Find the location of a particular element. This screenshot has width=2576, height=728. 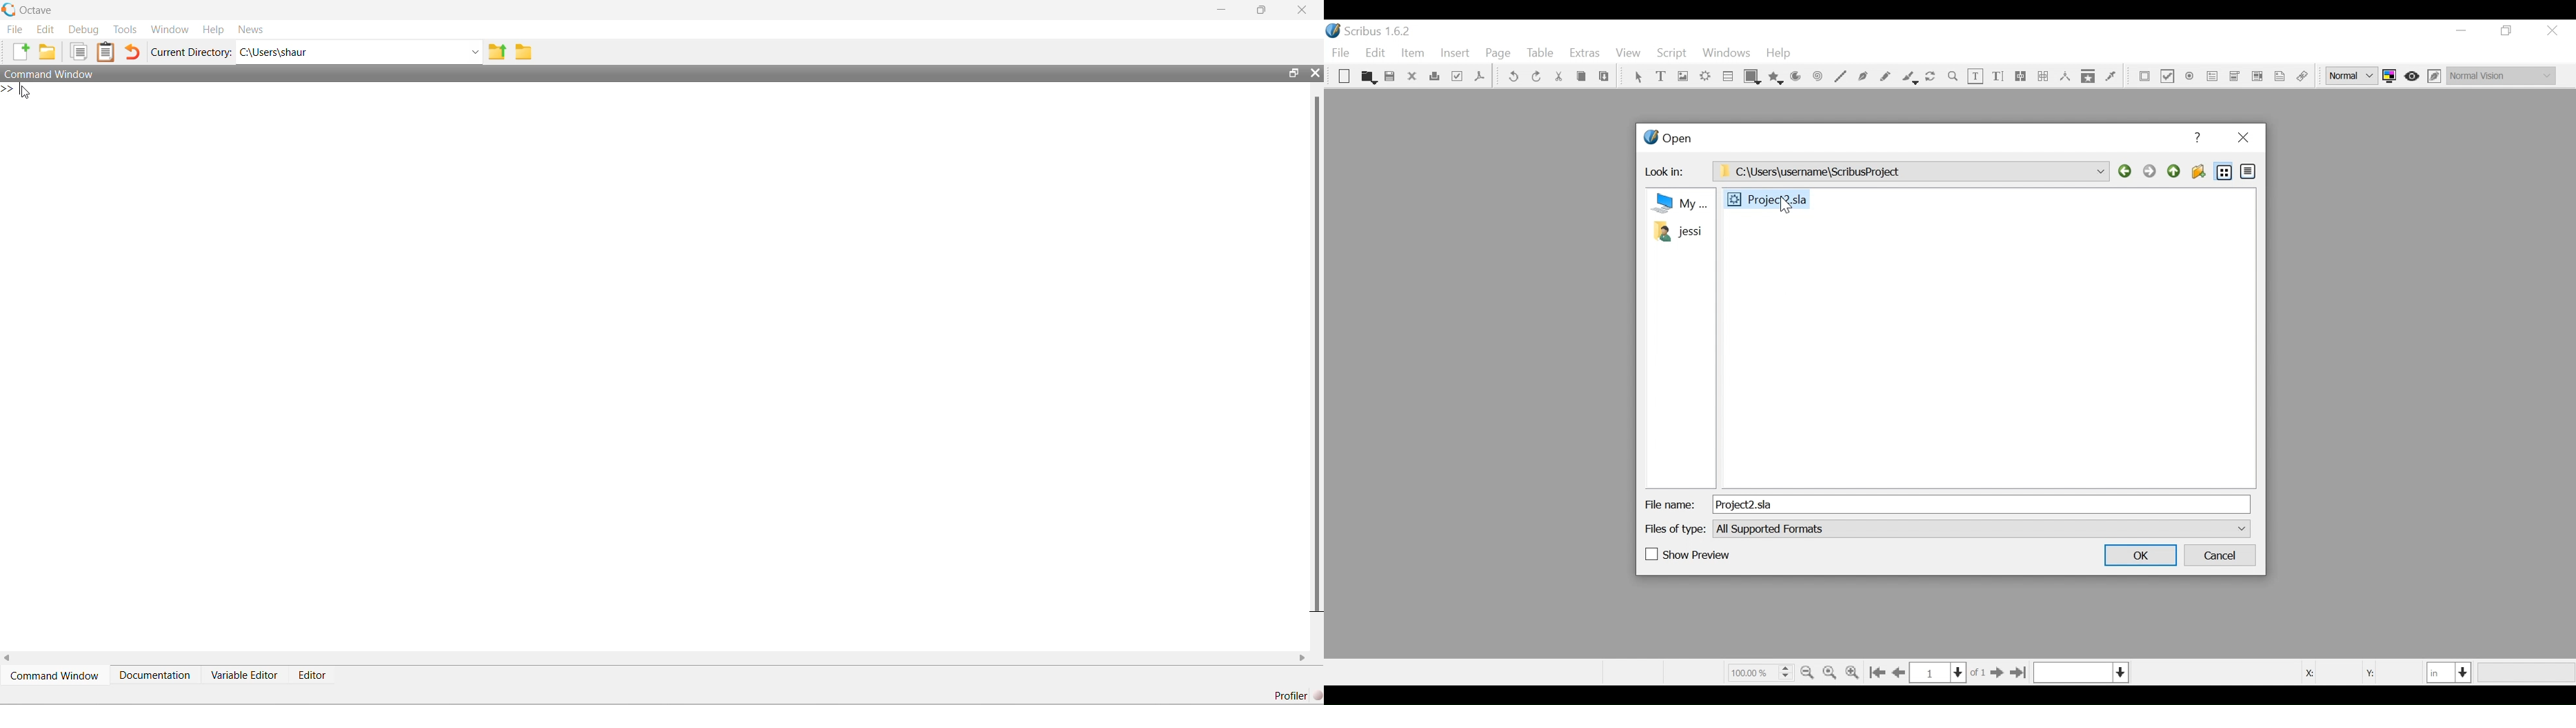

Script is located at coordinates (1673, 54).